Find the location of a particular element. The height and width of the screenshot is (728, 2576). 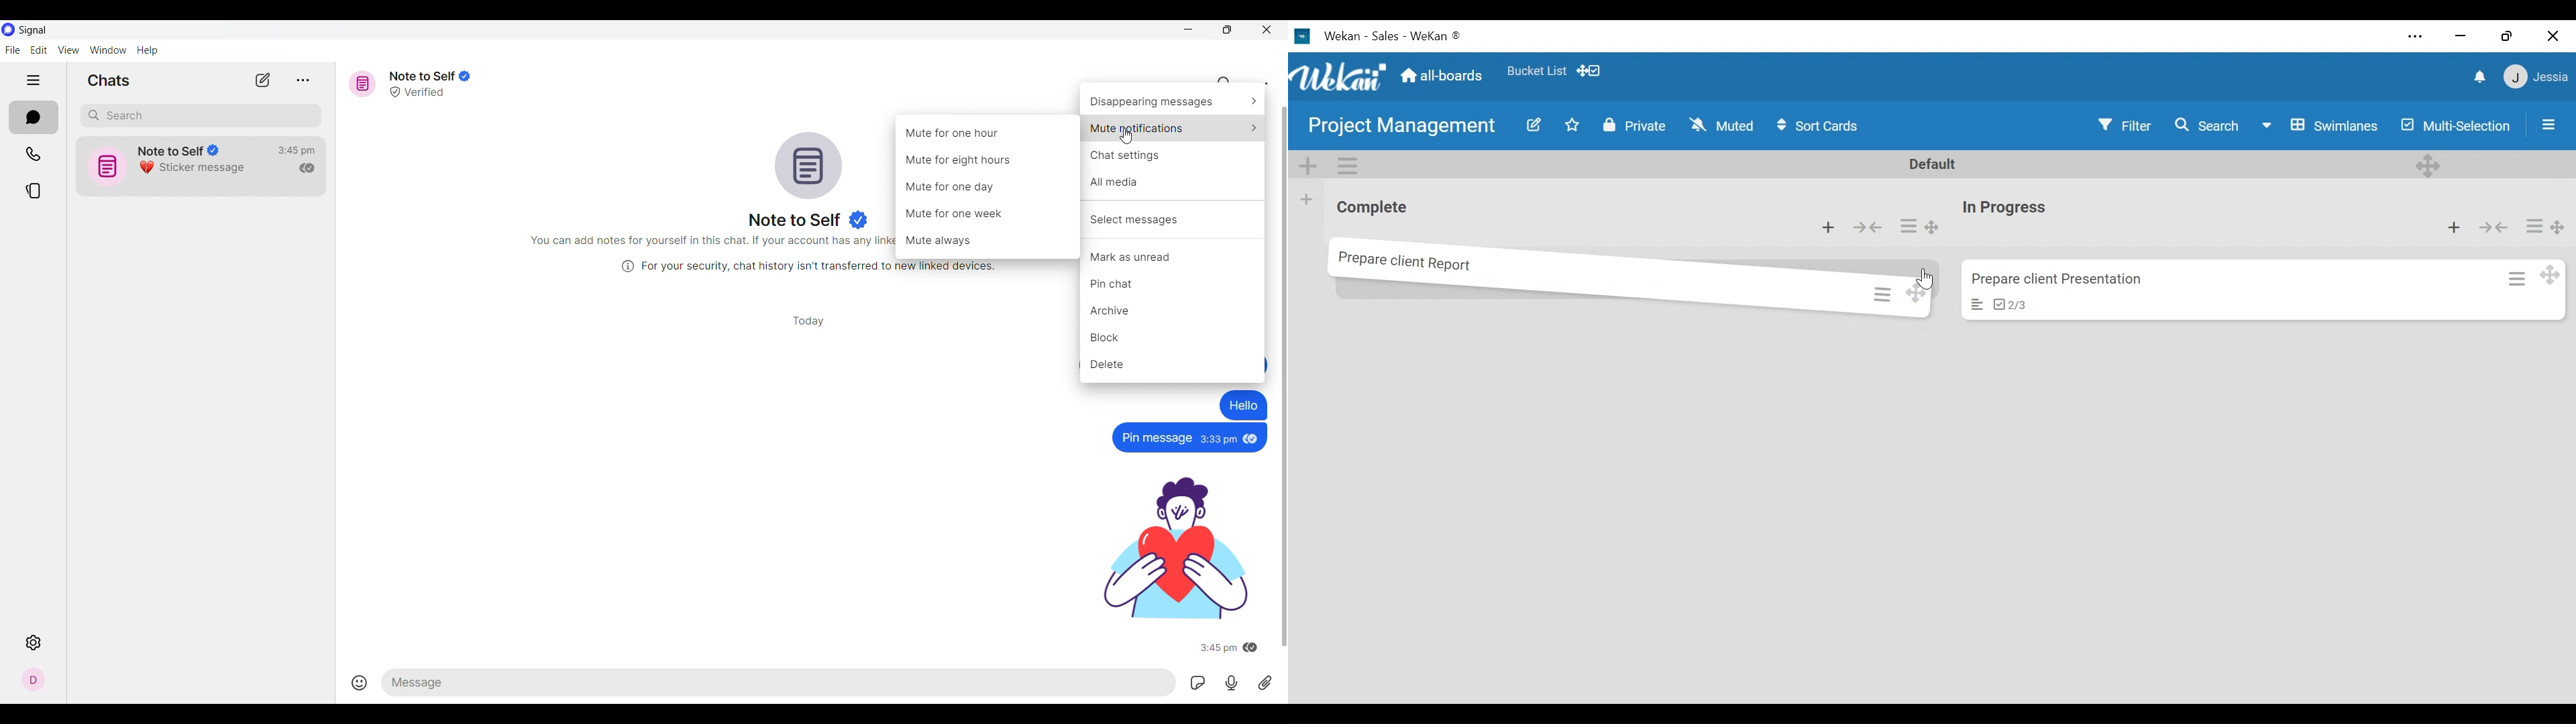

Search chat is located at coordinates (201, 117).